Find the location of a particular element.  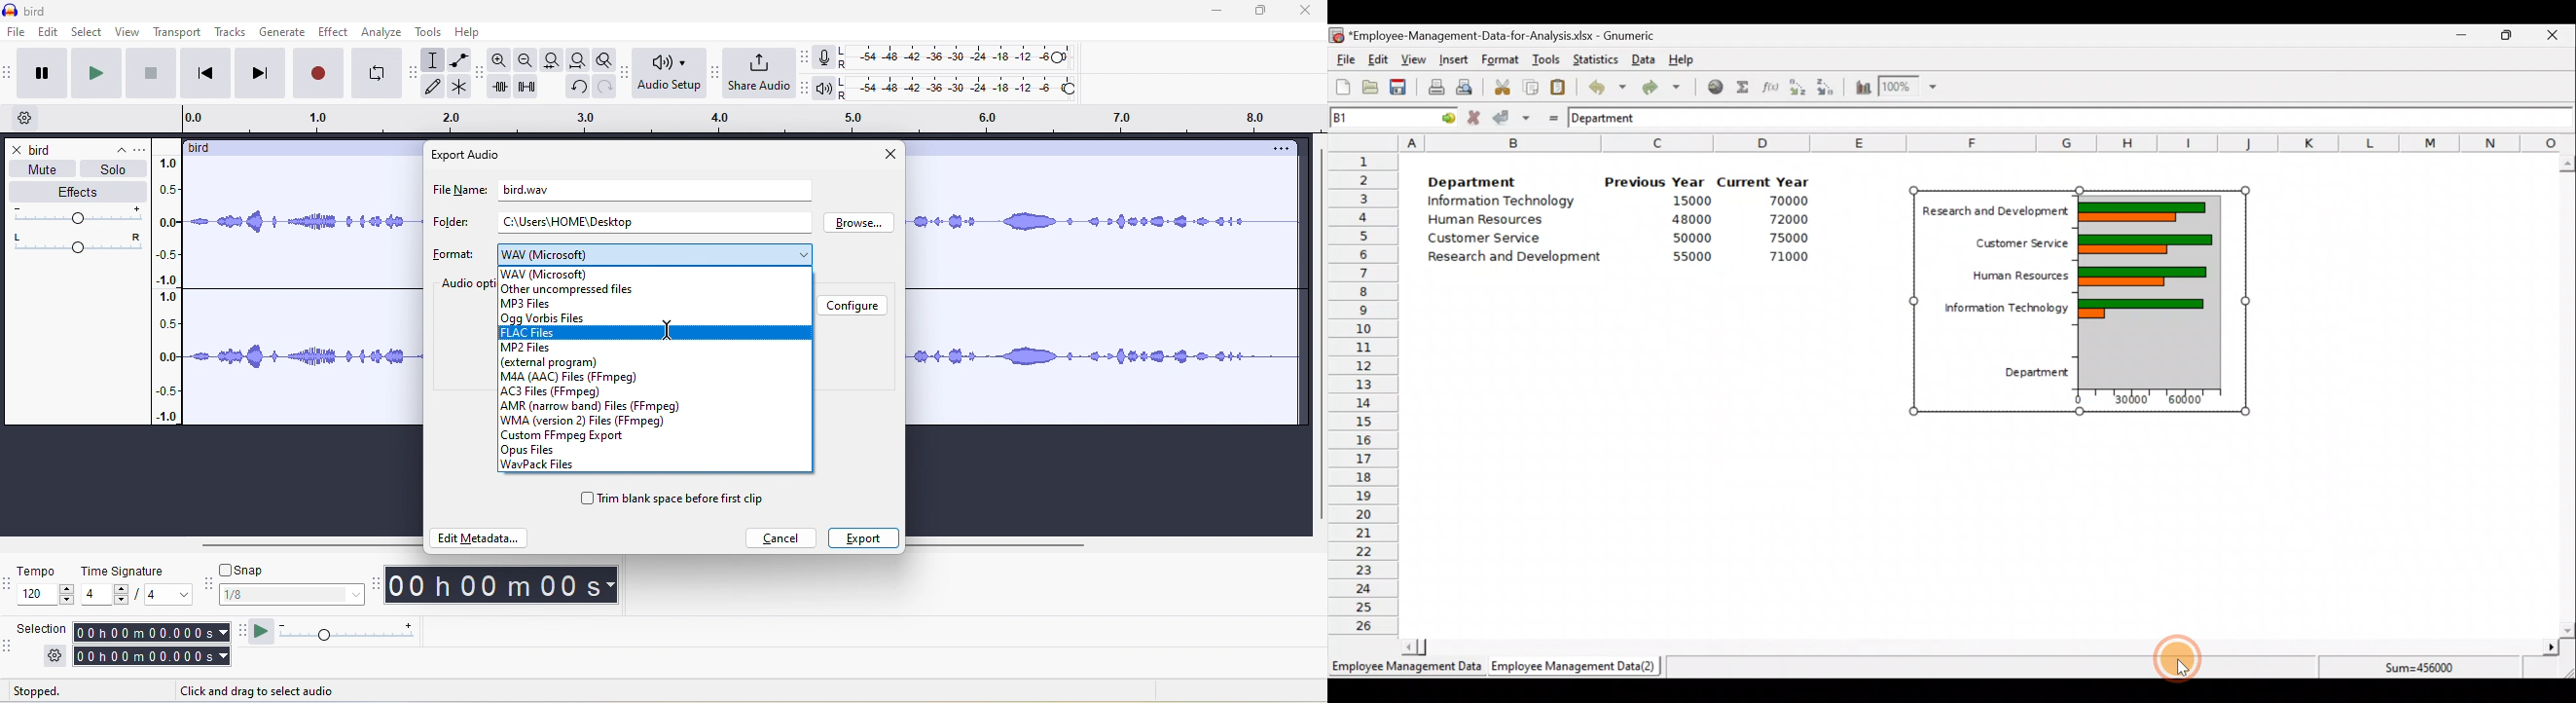

55000 is located at coordinates (1693, 256).